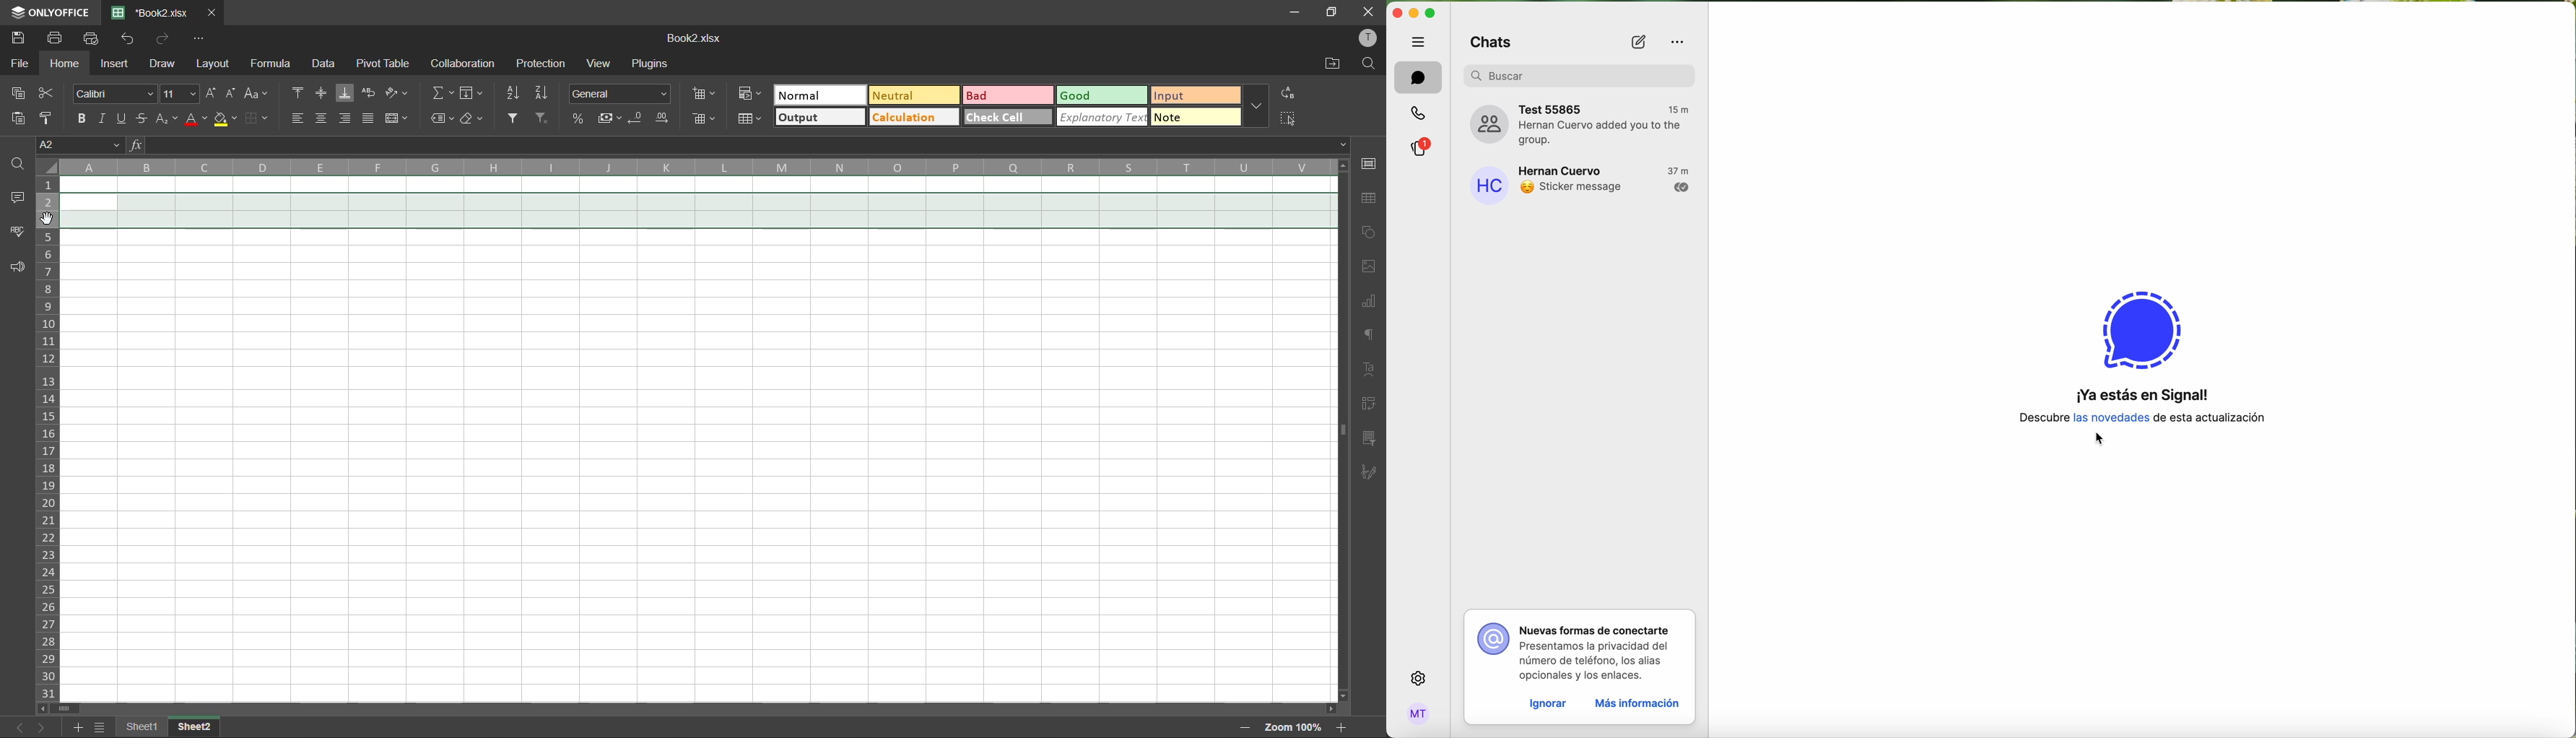  I want to click on cut, so click(48, 95).